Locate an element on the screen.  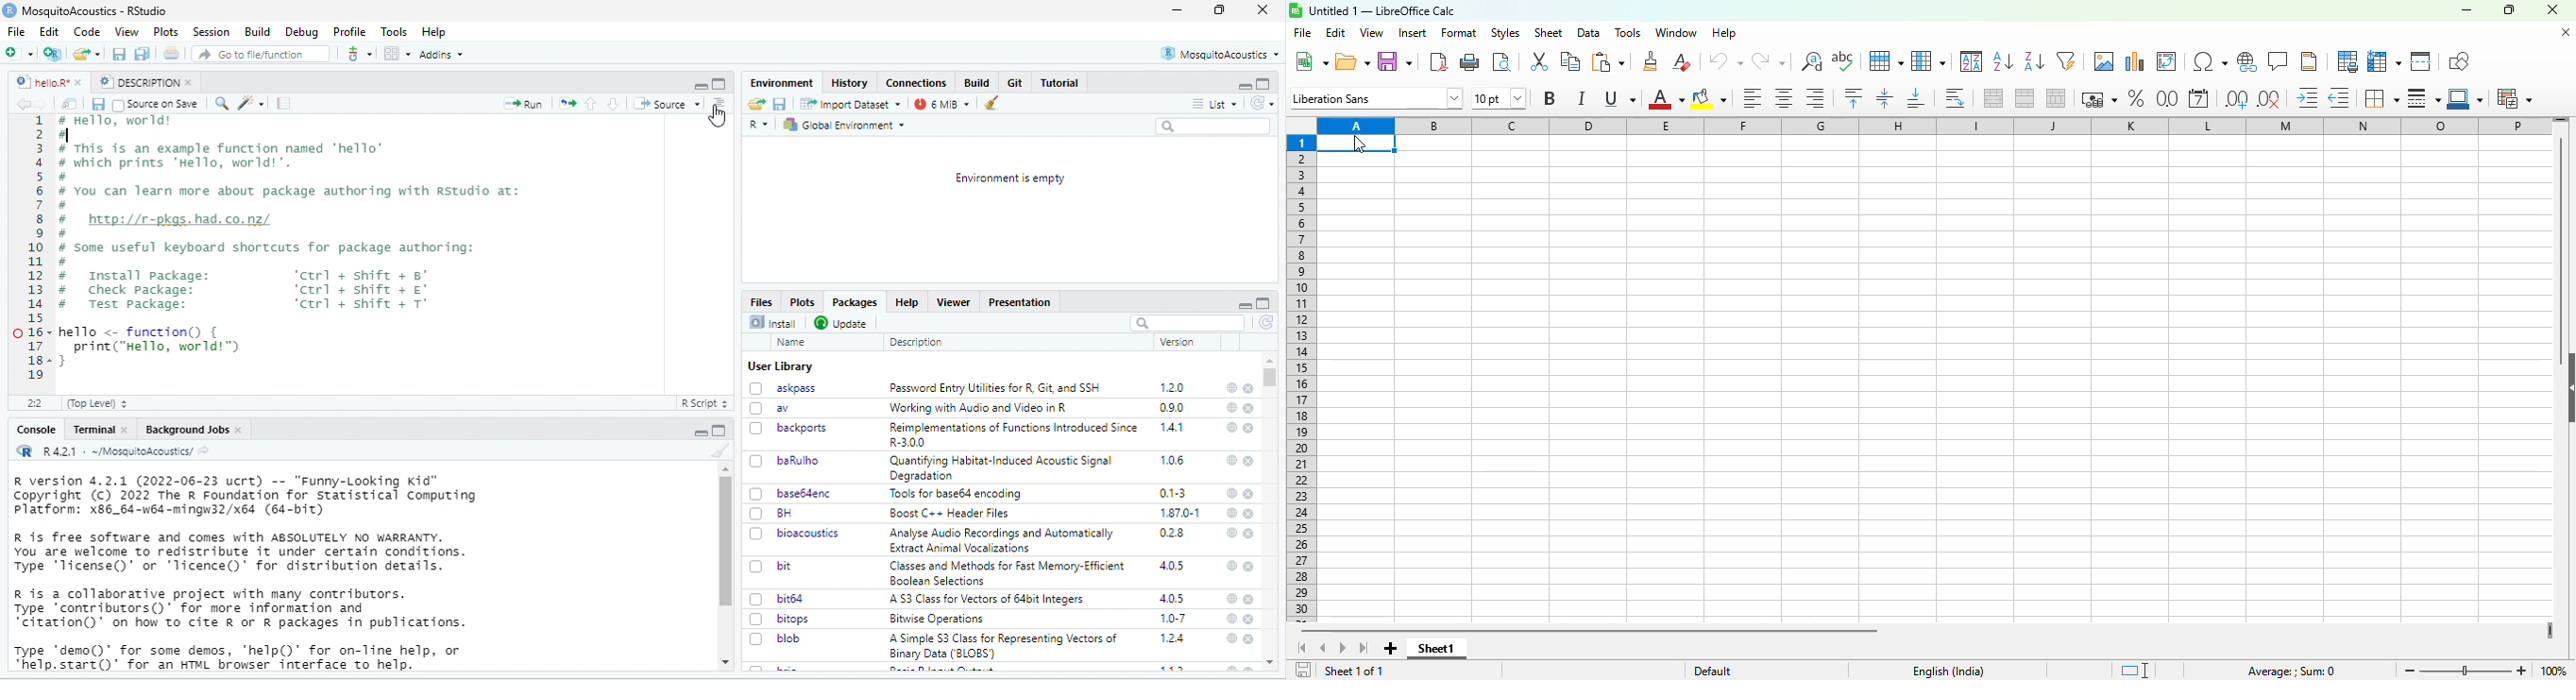
AutoFilter is located at coordinates (2066, 60).